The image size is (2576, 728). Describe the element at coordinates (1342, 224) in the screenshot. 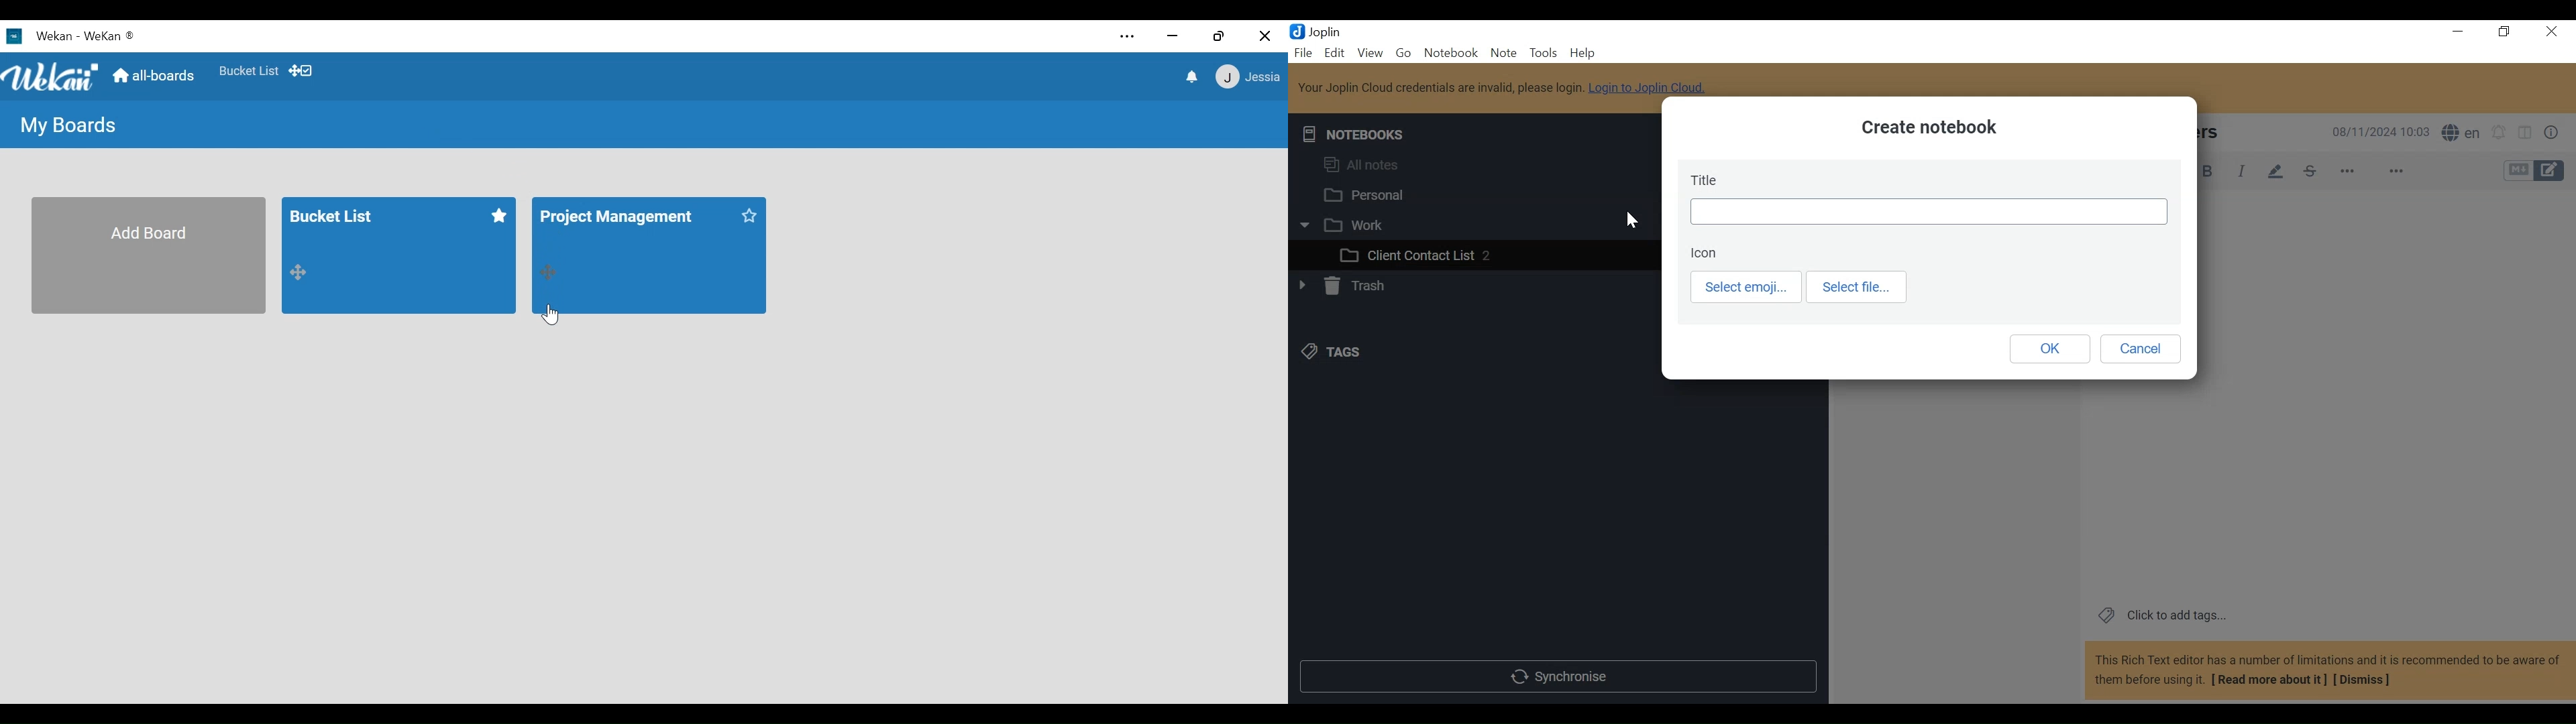

I see ` Work` at that location.